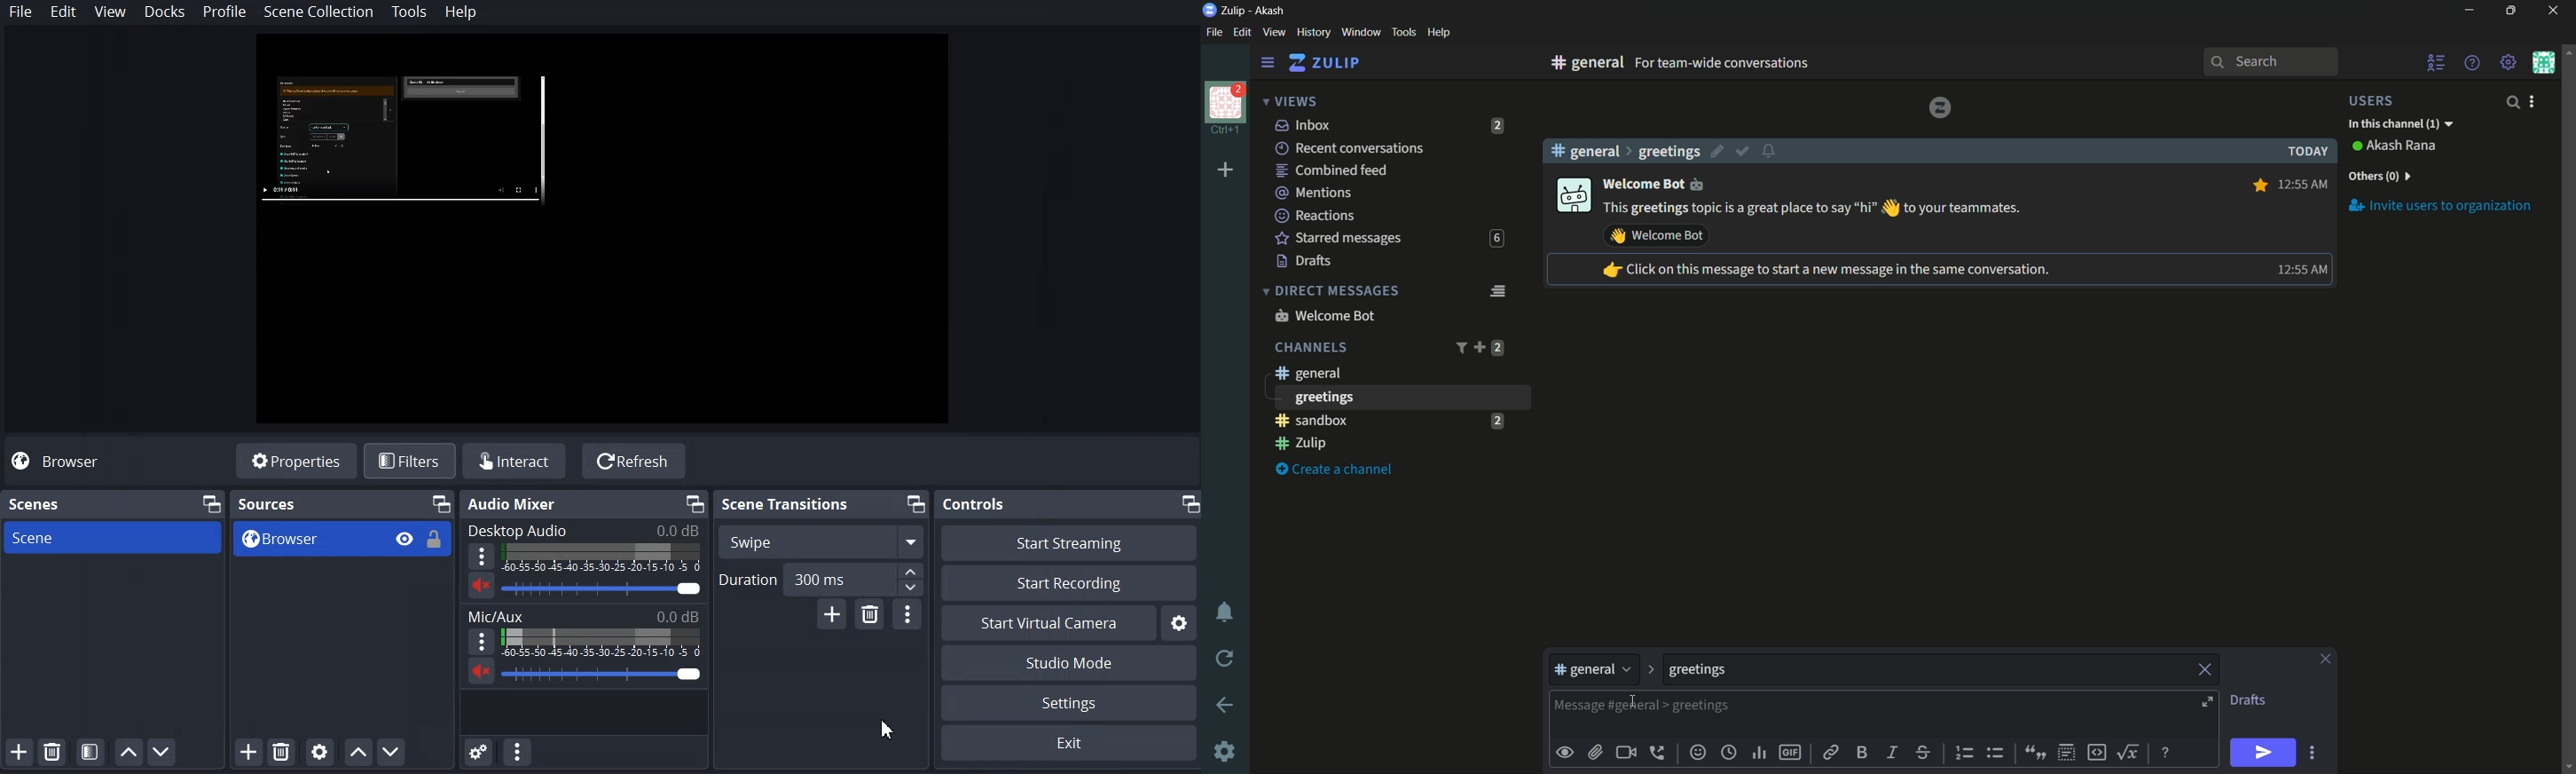 This screenshot has height=784, width=2576. What do you see at coordinates (1572, 707) in the screenshot?
I see `message body` at bounding box center [1572, 707].